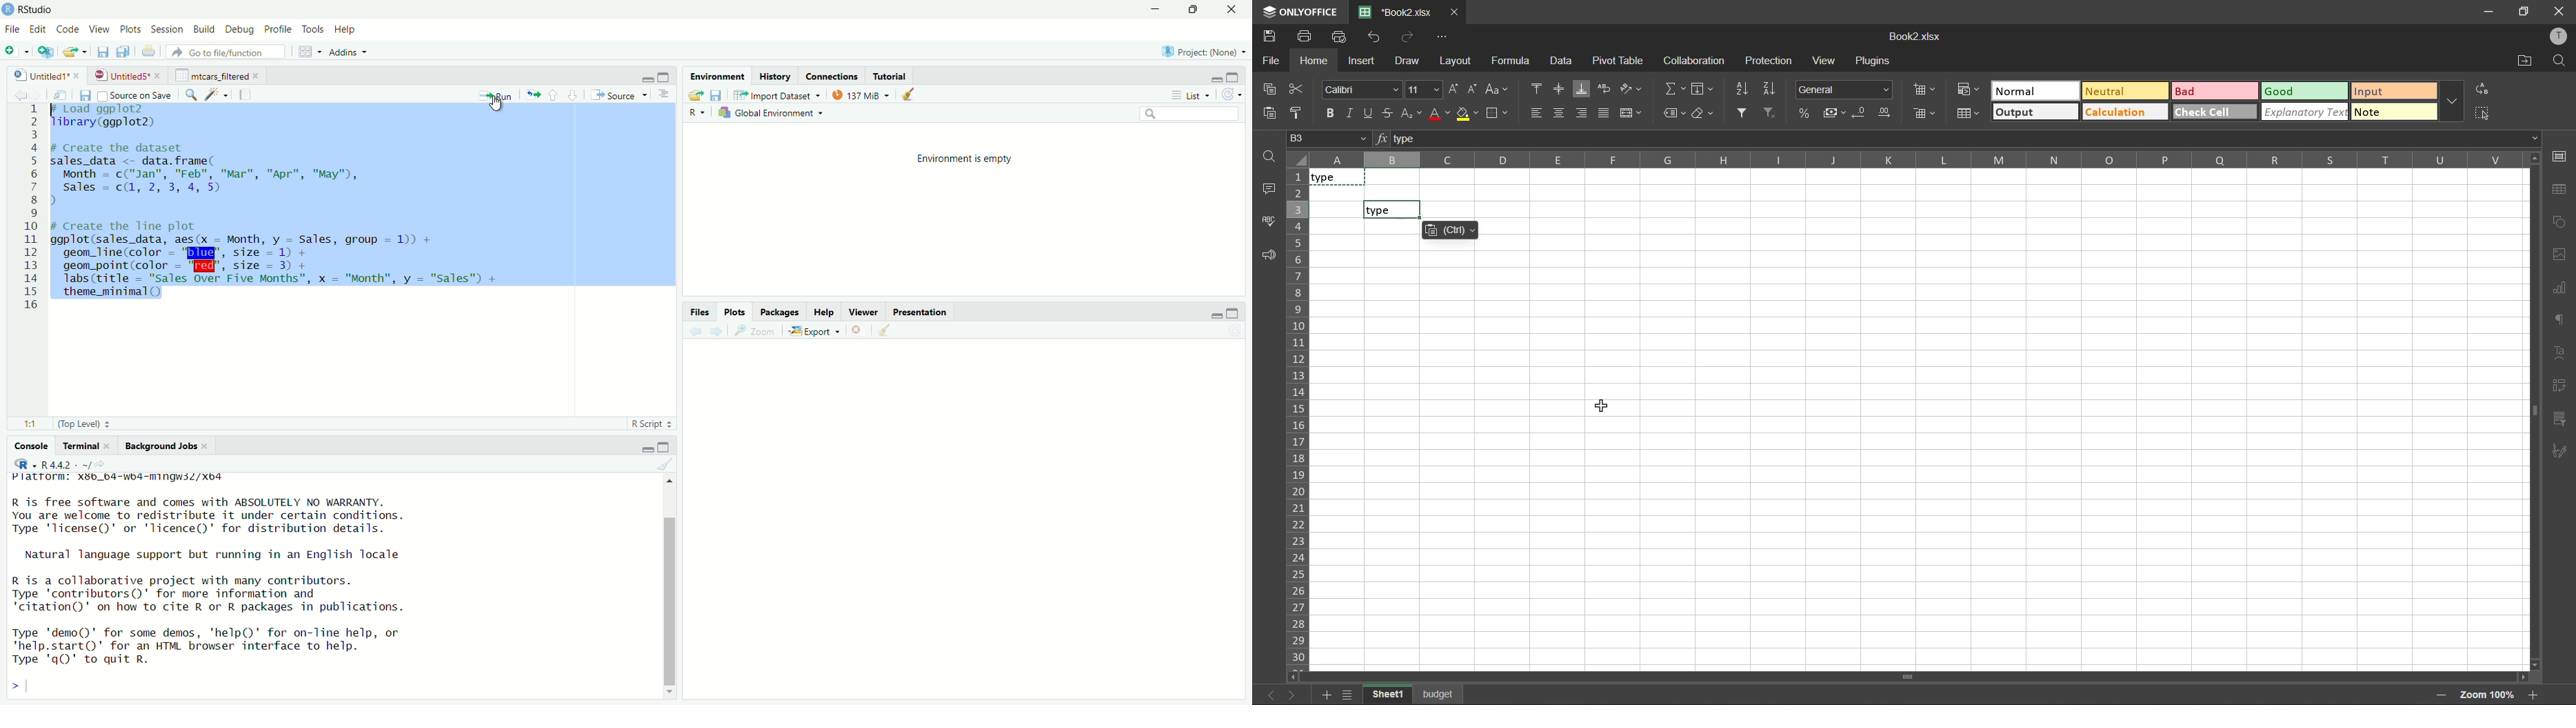  What do you see at coordinates (1562, 60) in the screenshot?
I see `data` at bounding box center [1562, 60].